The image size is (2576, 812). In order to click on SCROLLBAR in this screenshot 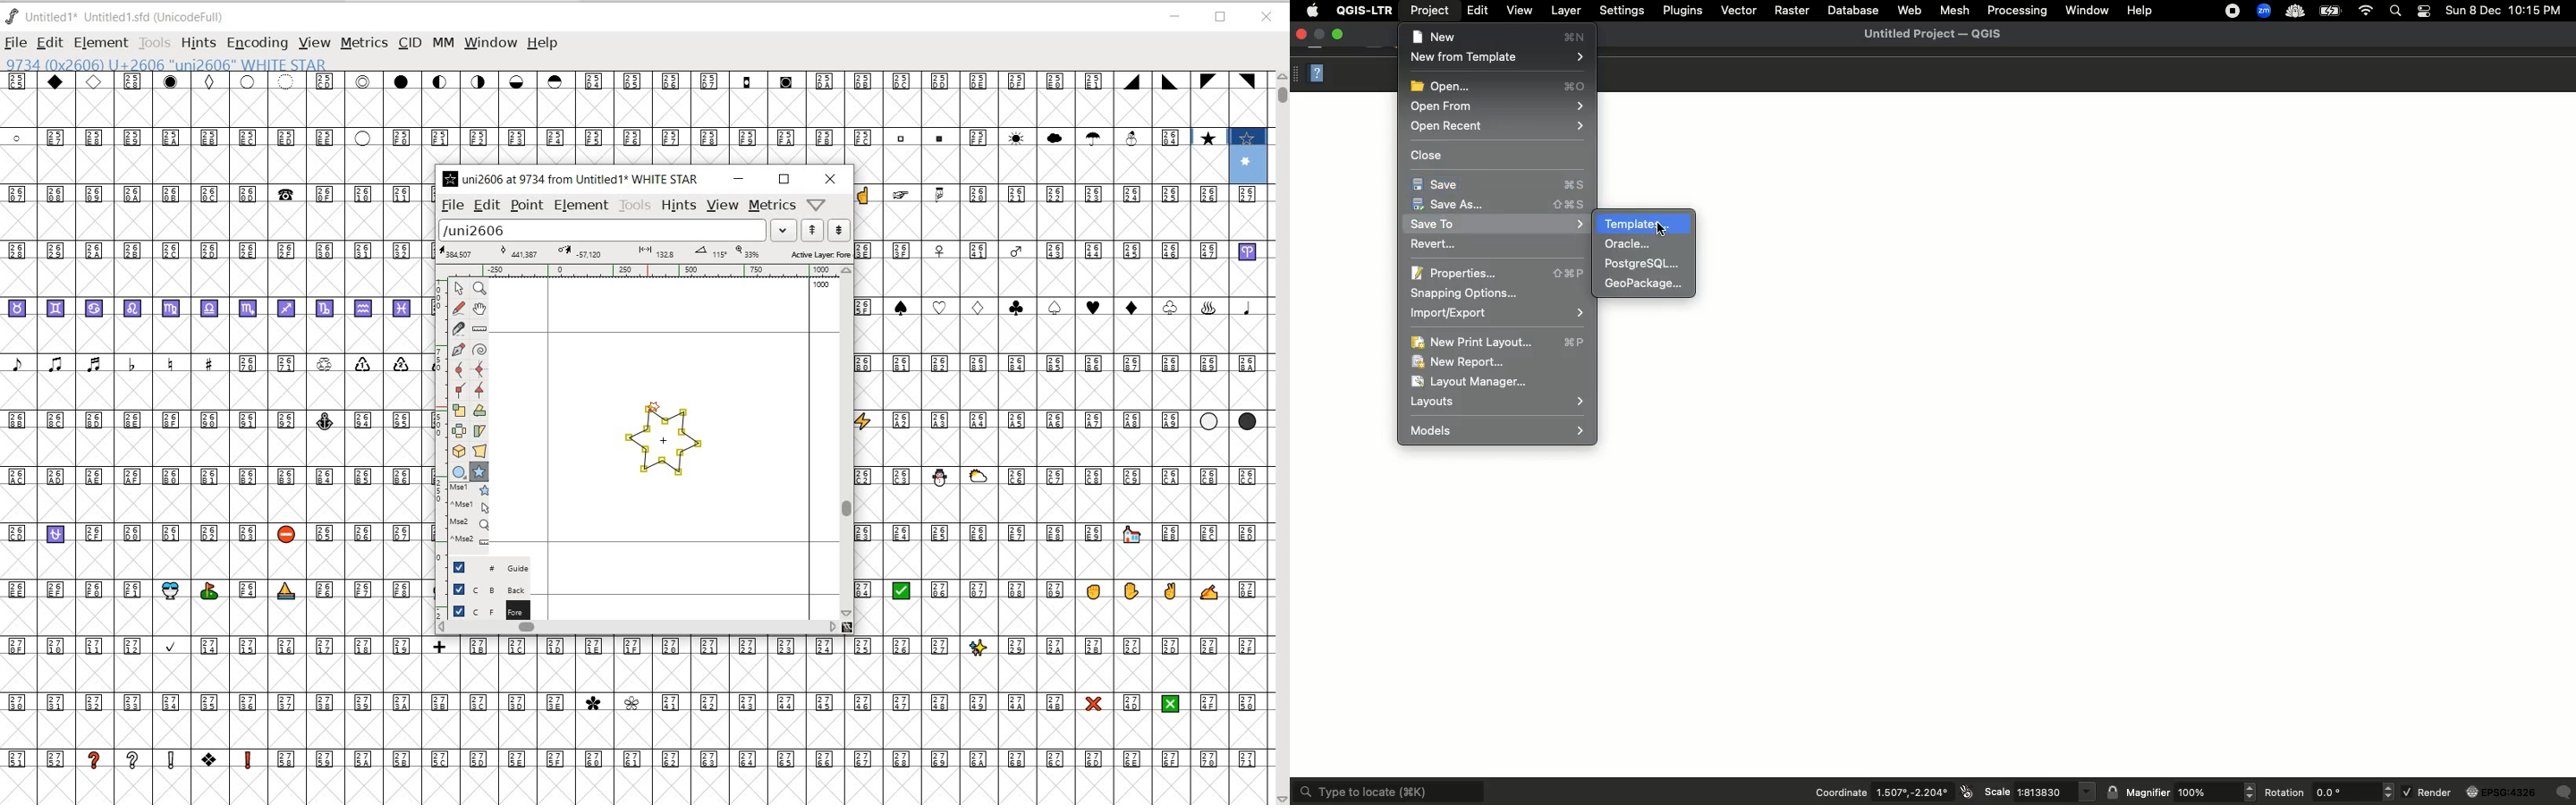, I will do `click(643, 628)`.